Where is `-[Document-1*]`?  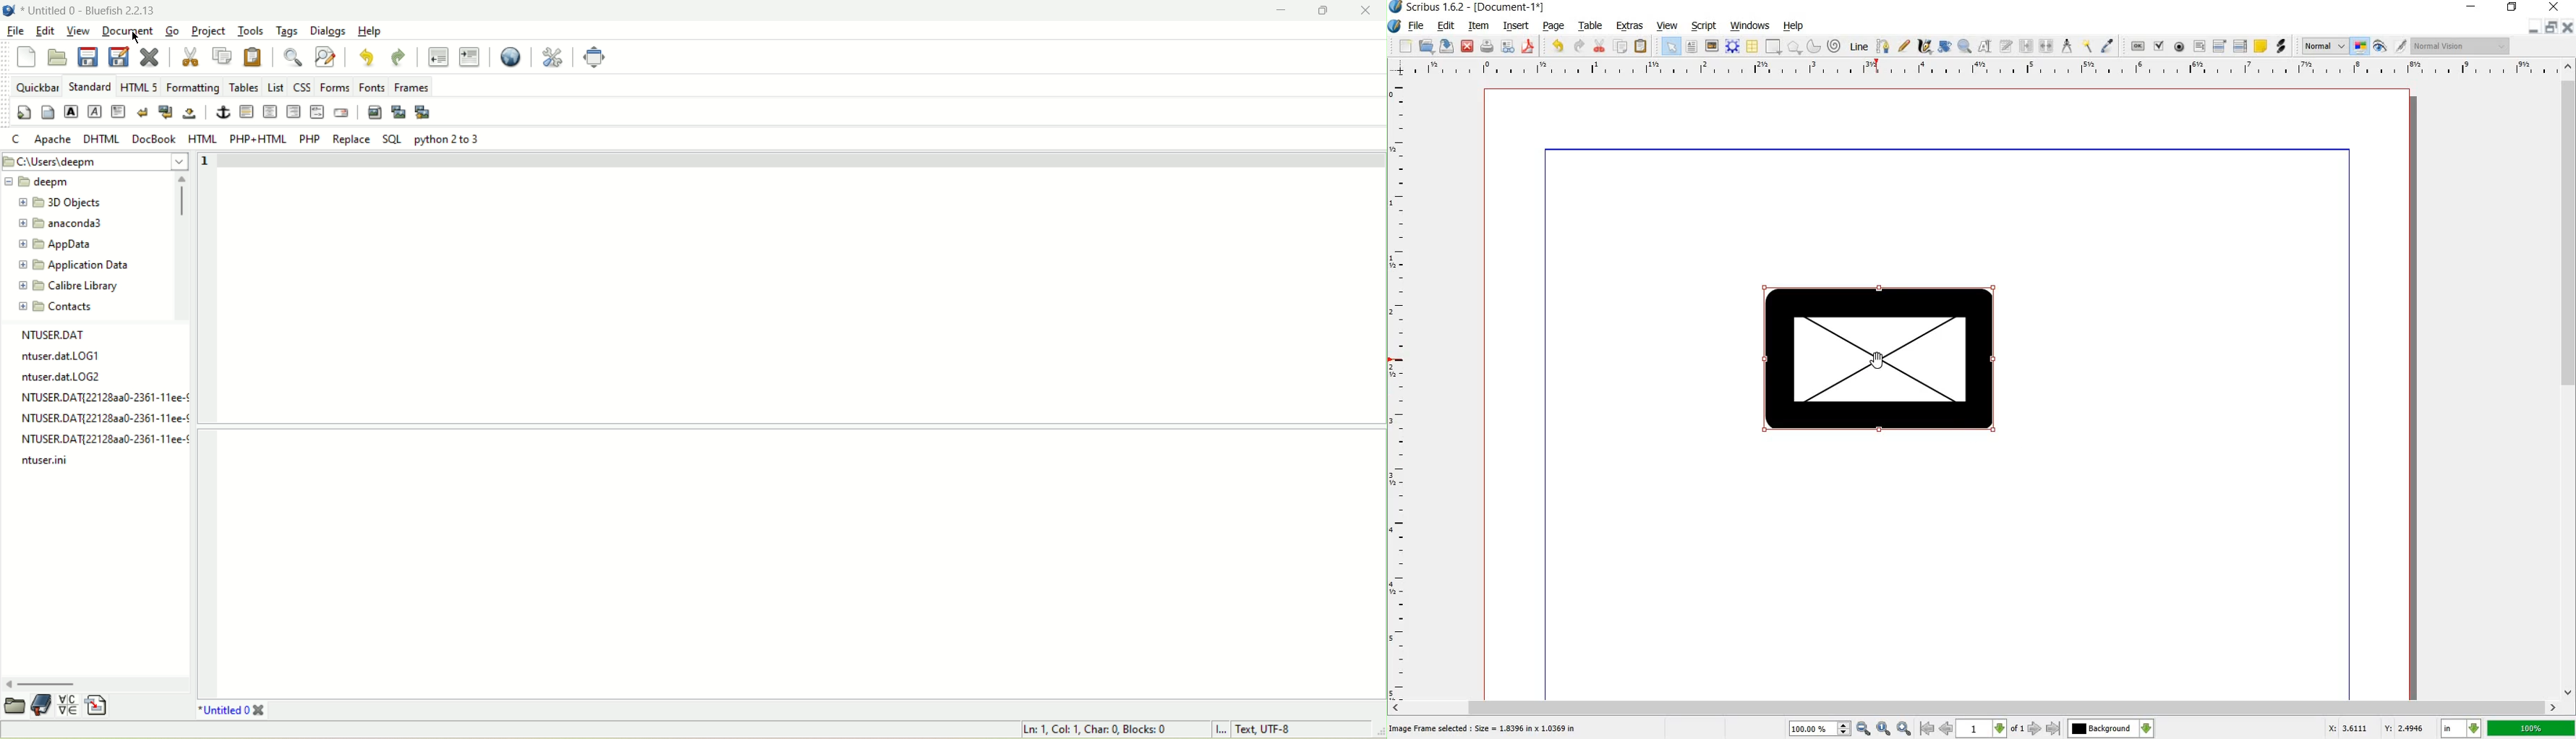
-[Document-1*] is located at coordinates (1517, 7).